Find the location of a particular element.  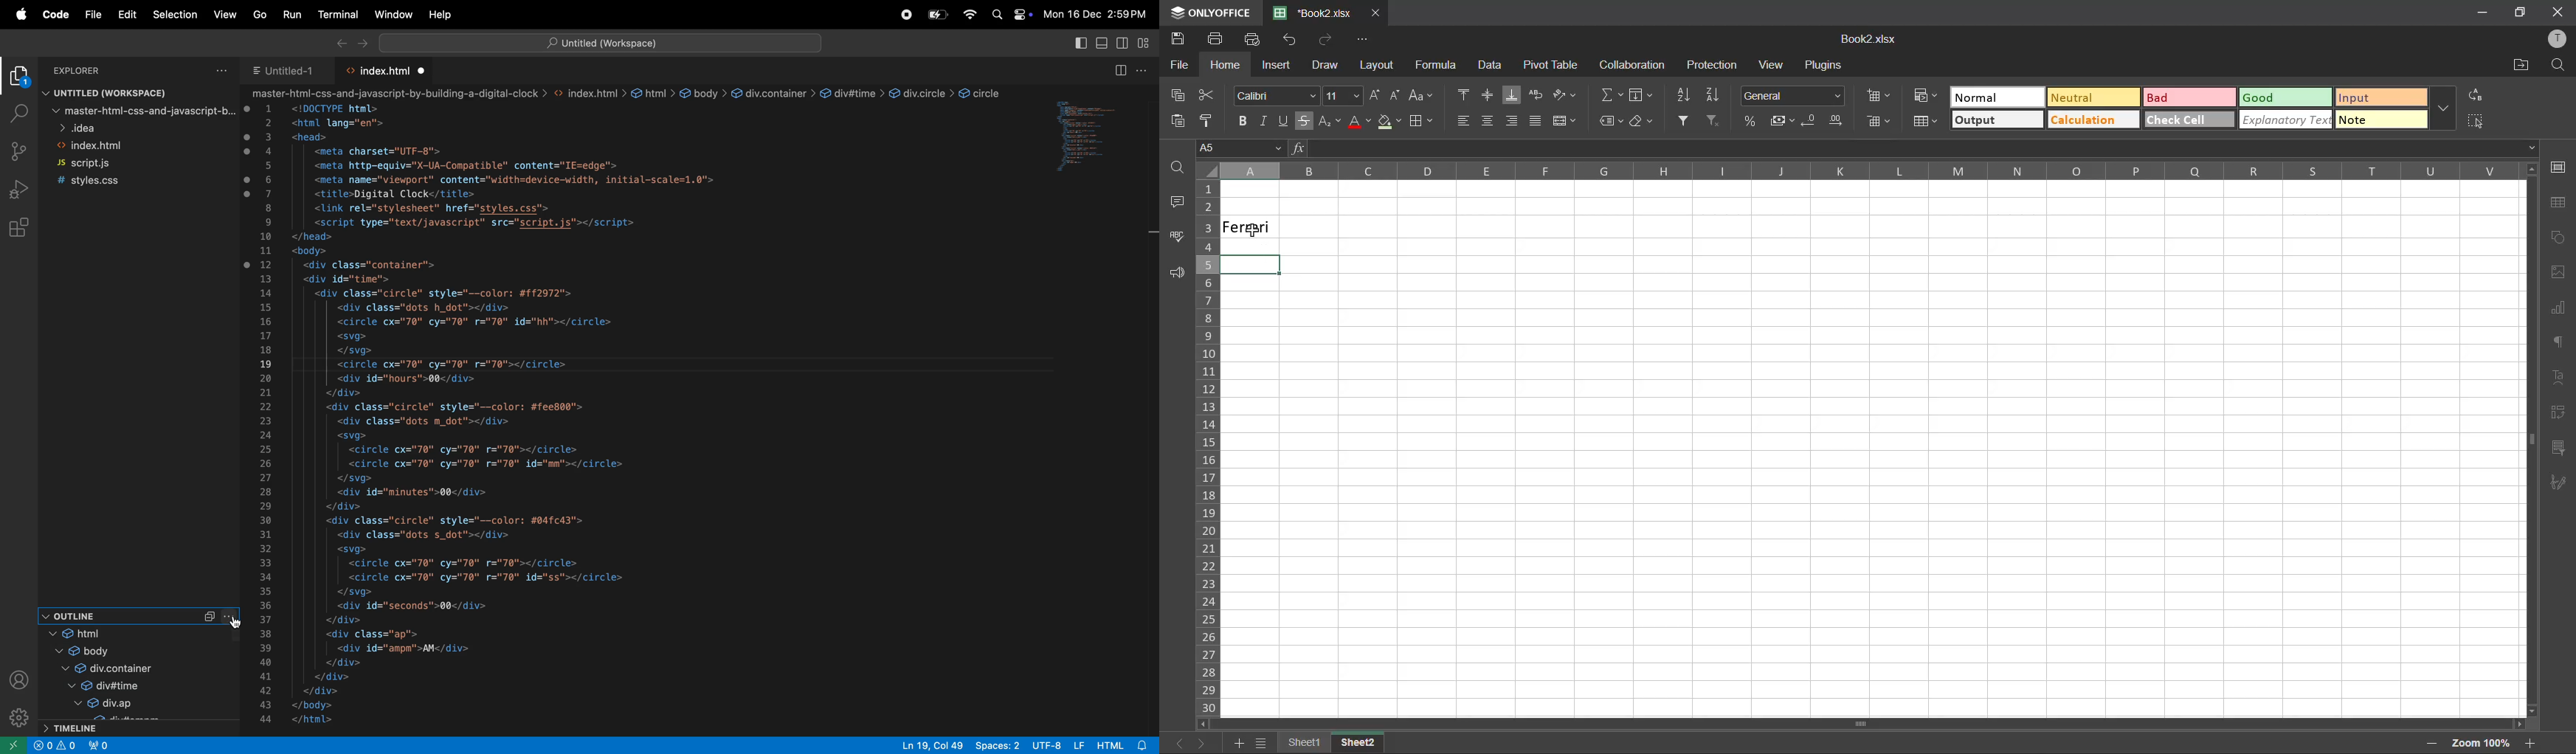

sort descending is located at coordinates (1716, 94).